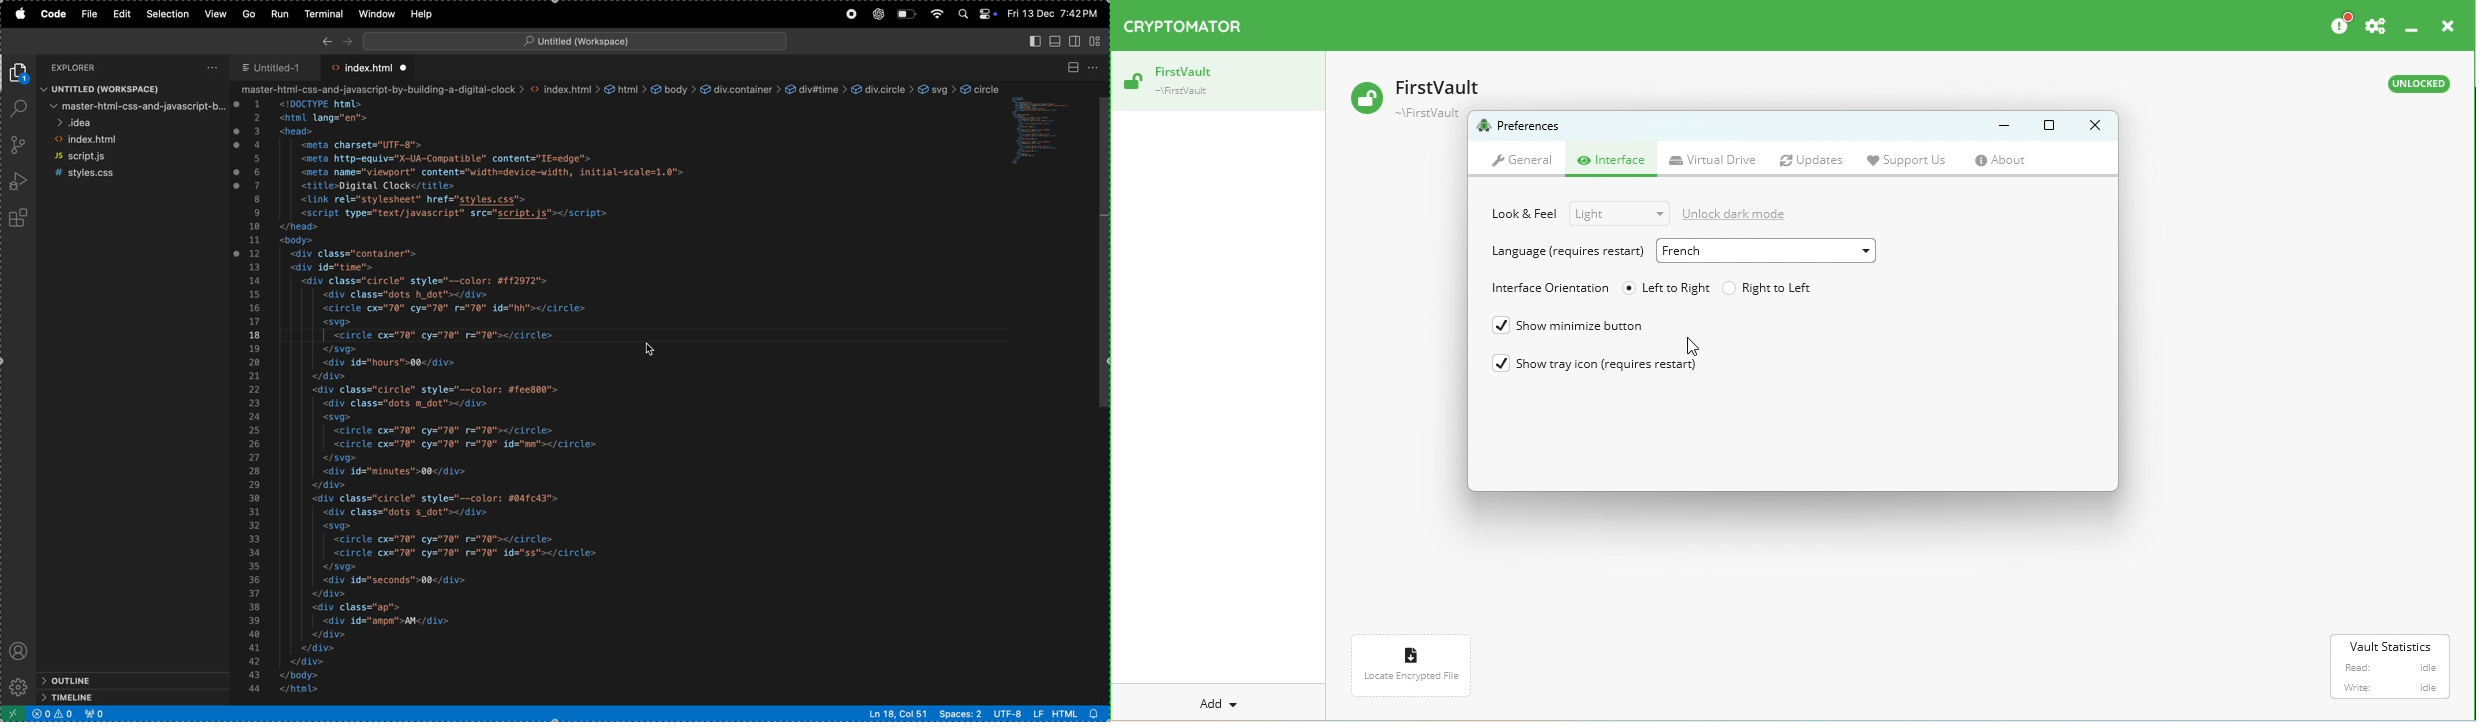 This screenshot has height=728, width=2492. I want to click on idea, so click(133, 124).